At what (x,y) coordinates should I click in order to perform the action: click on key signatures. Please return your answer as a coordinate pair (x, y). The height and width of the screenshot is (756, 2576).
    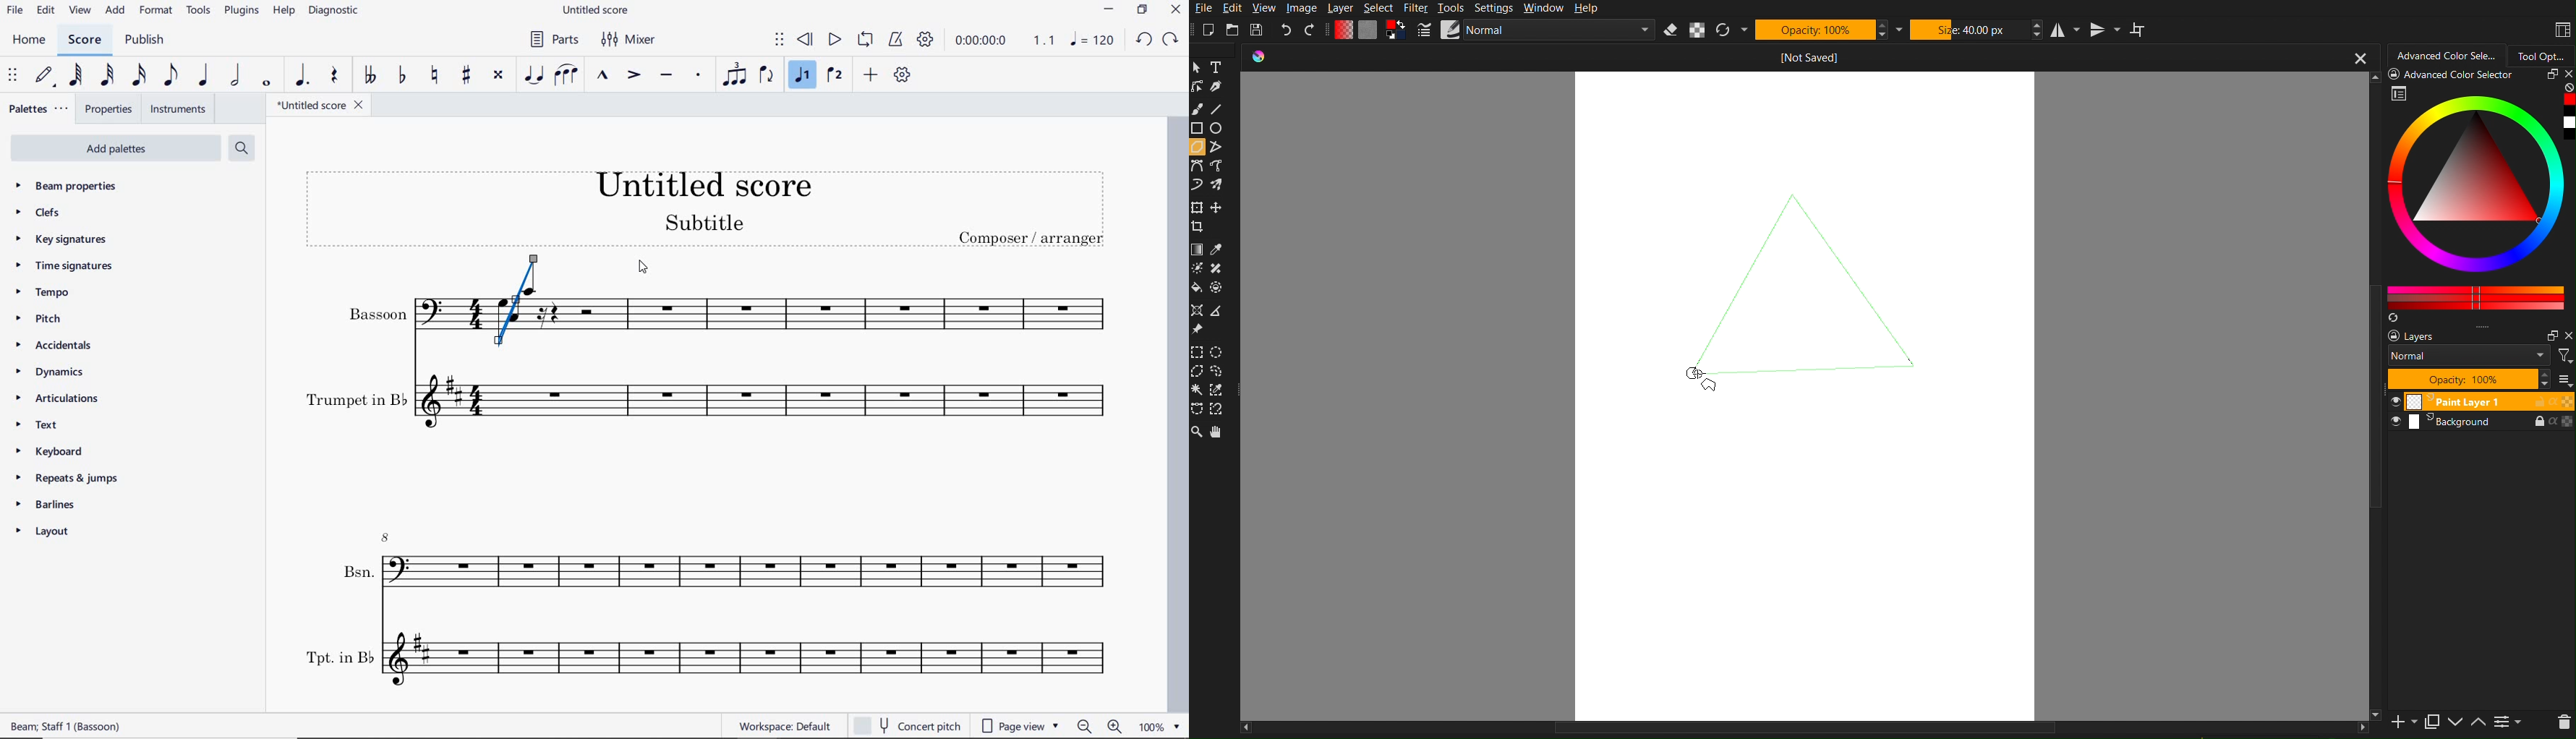
    Looking at the image, I should click on (58, 240).